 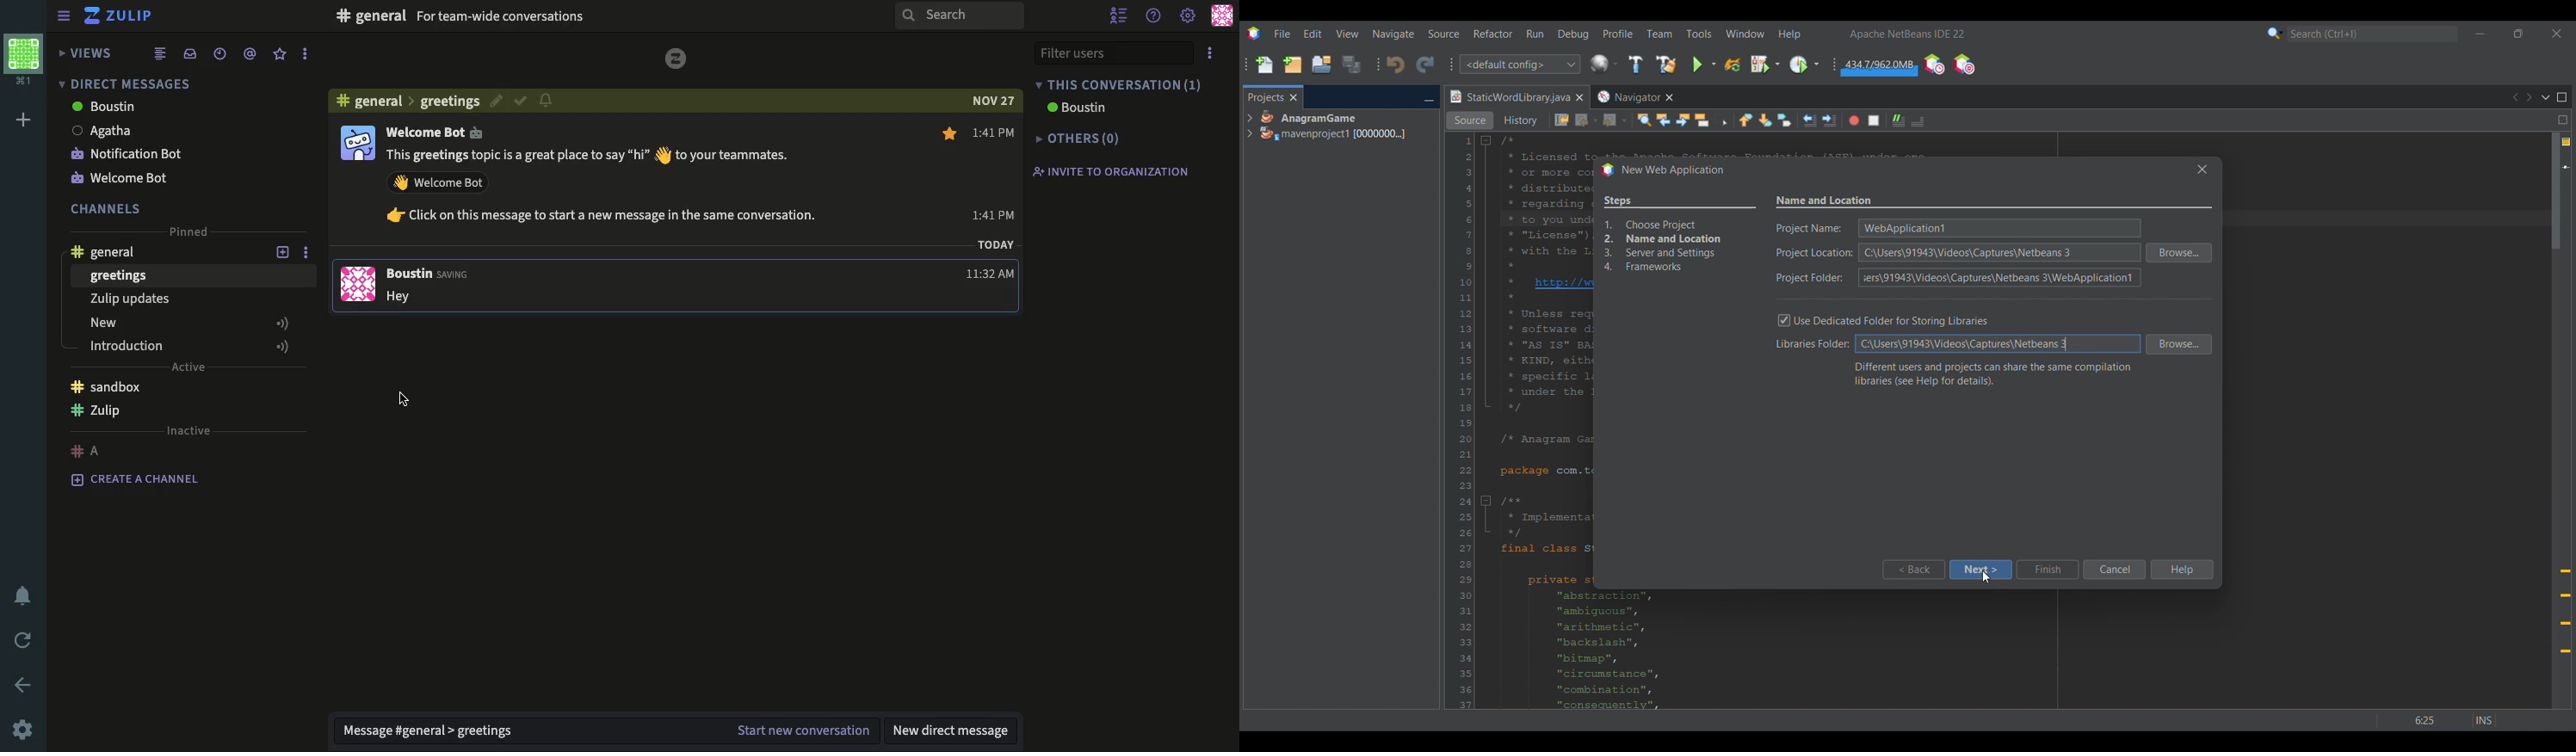 I want to click on time, so click(x=220, y=53).